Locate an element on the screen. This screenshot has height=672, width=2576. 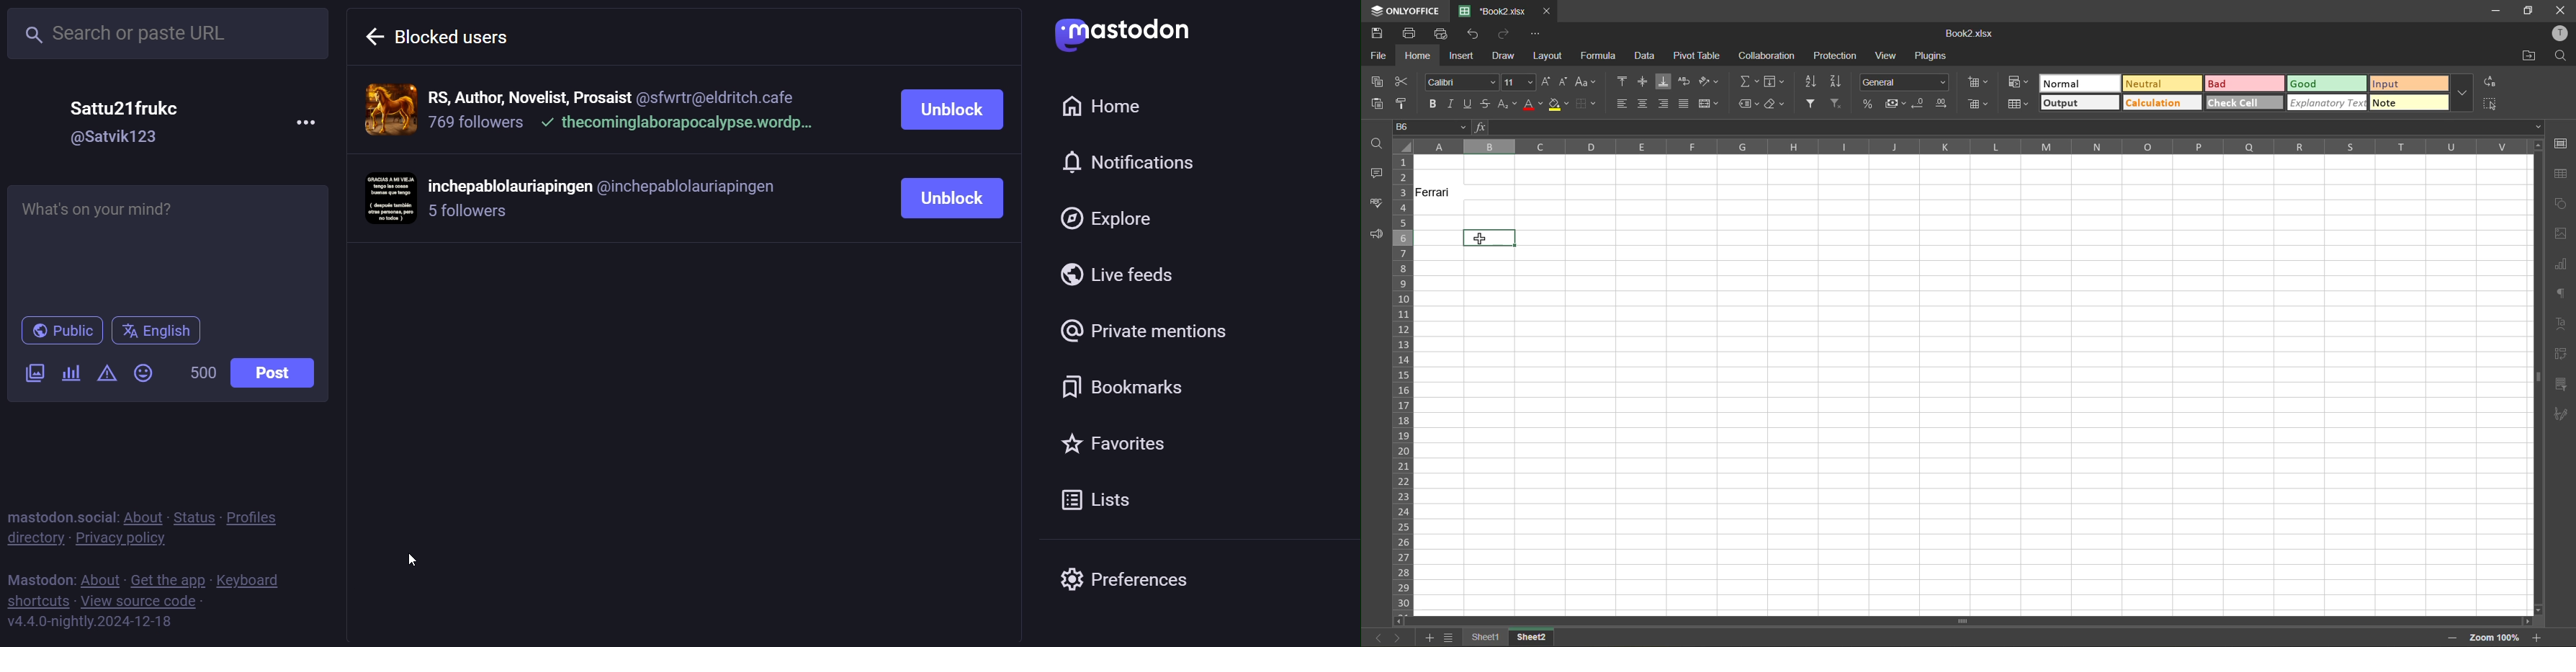
privacy policy is located at coordinates (132, 540).